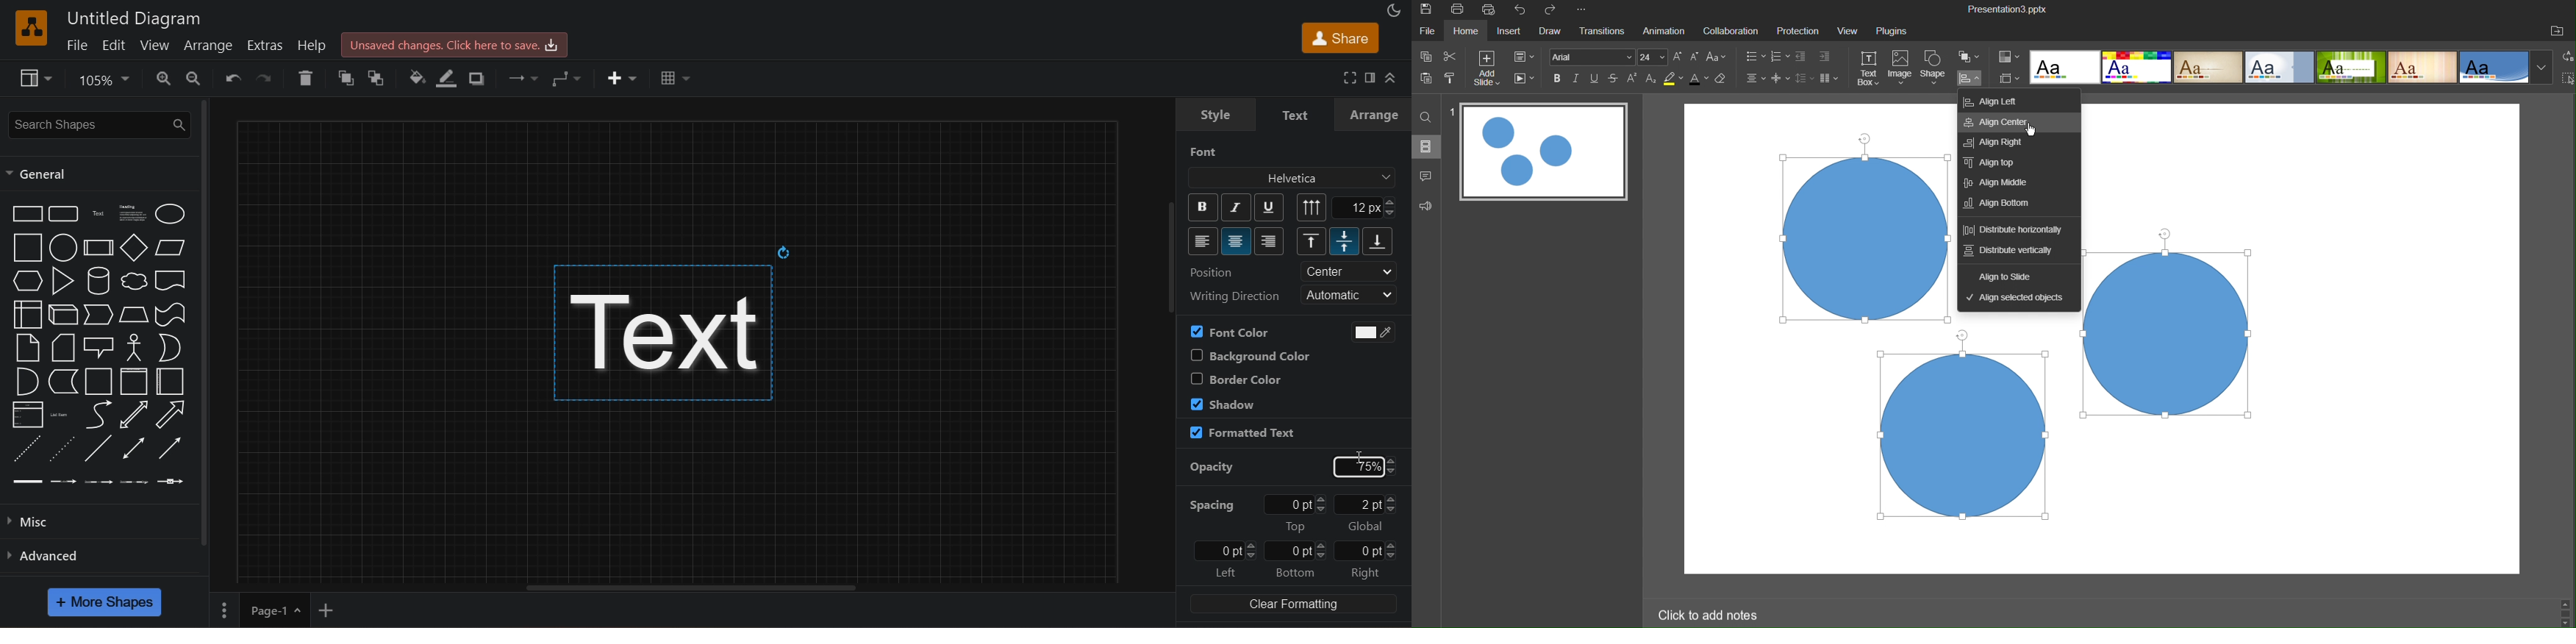 The width and height of the screenshot is (2576, 644). Describe the element at coordinates (1755, 79) in the screenshot. I see `Alignment` at that location.